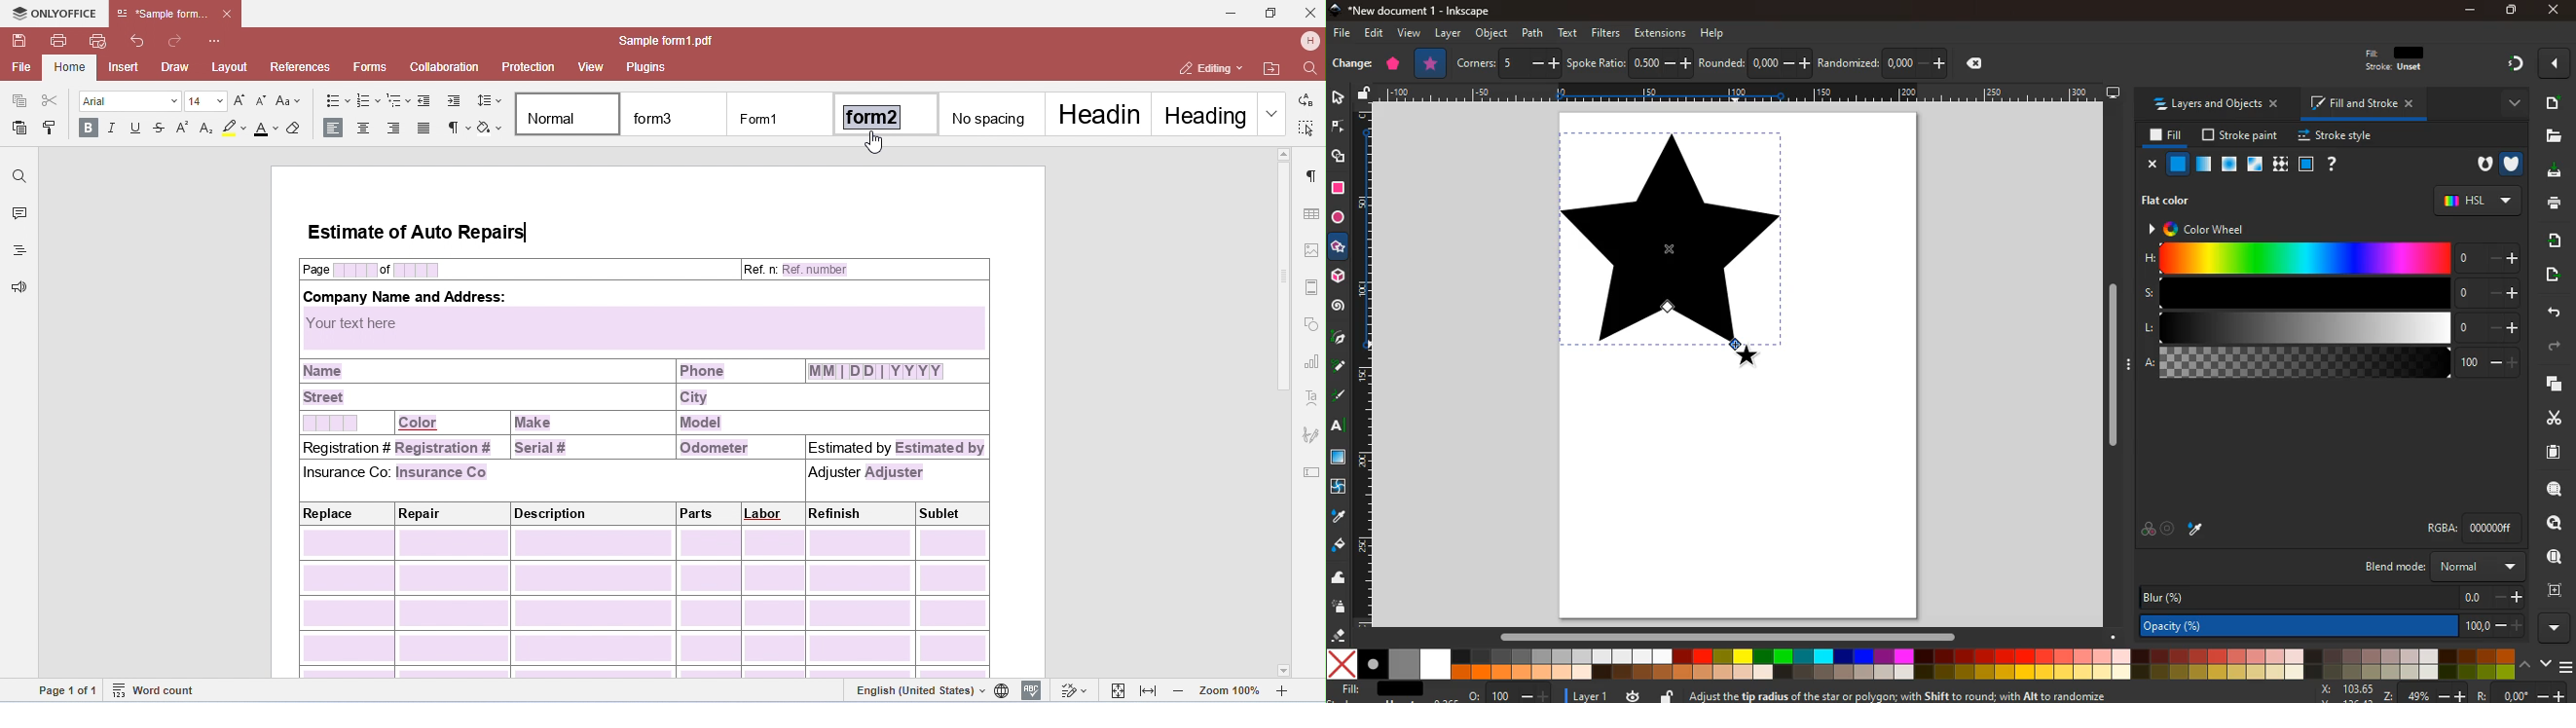 Image resolution: width=2576 pixels, height=728 pixels. I want to click on write, so click(1339, 367).